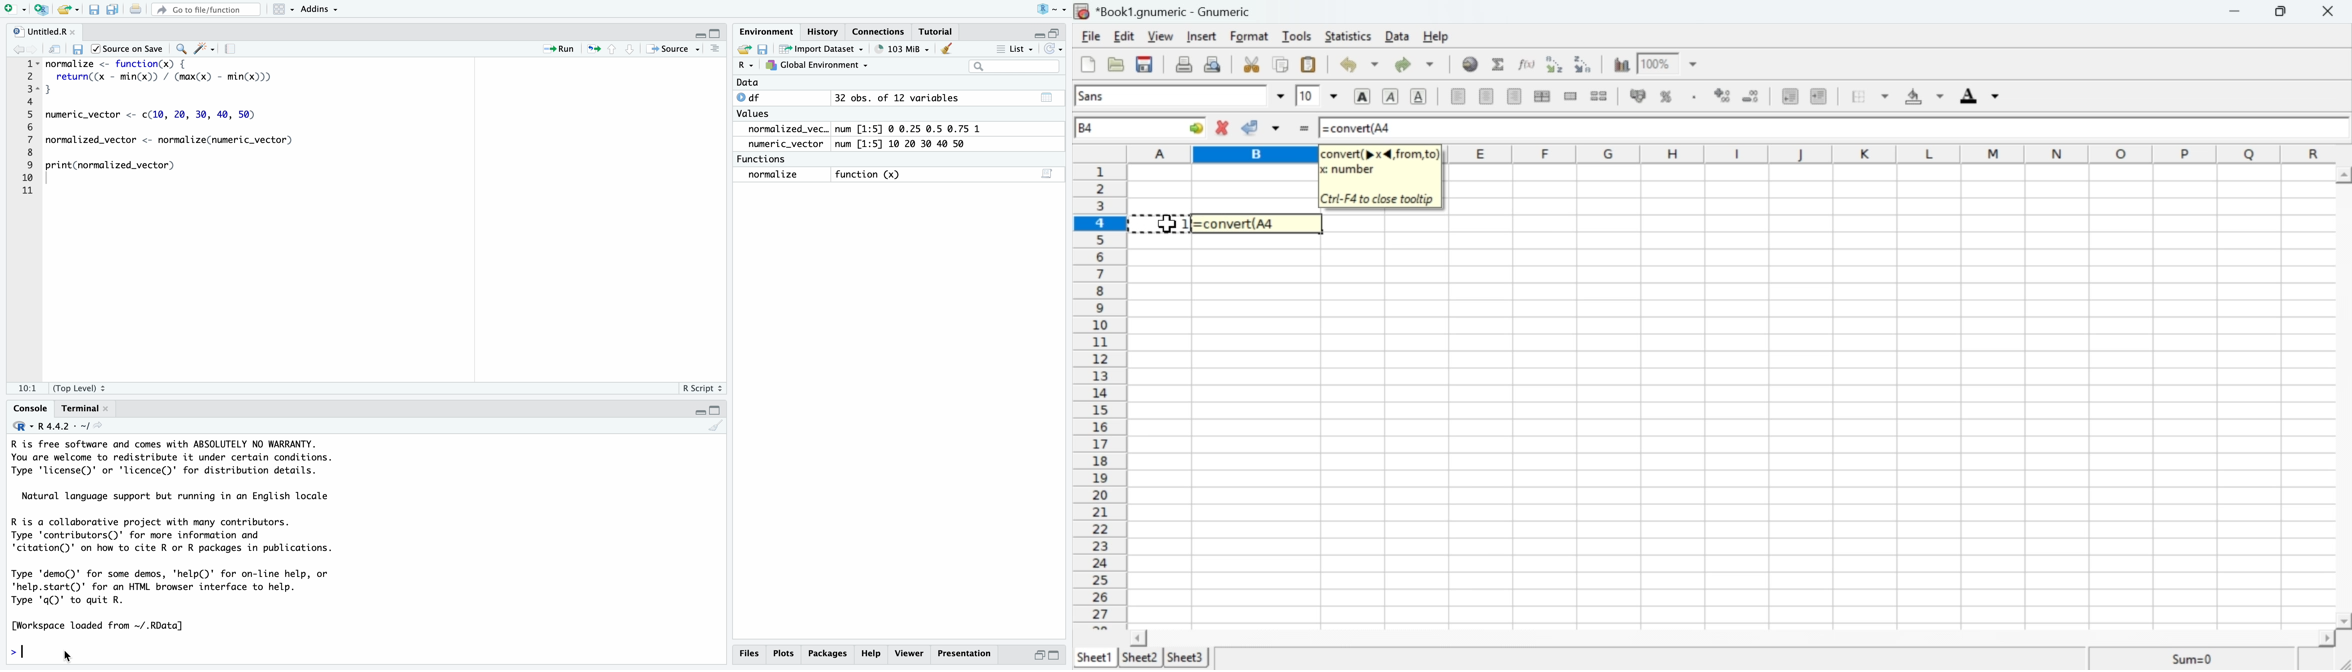 This screenshot has width=2352, height=672. I want to click on R script, so click(700, 389).